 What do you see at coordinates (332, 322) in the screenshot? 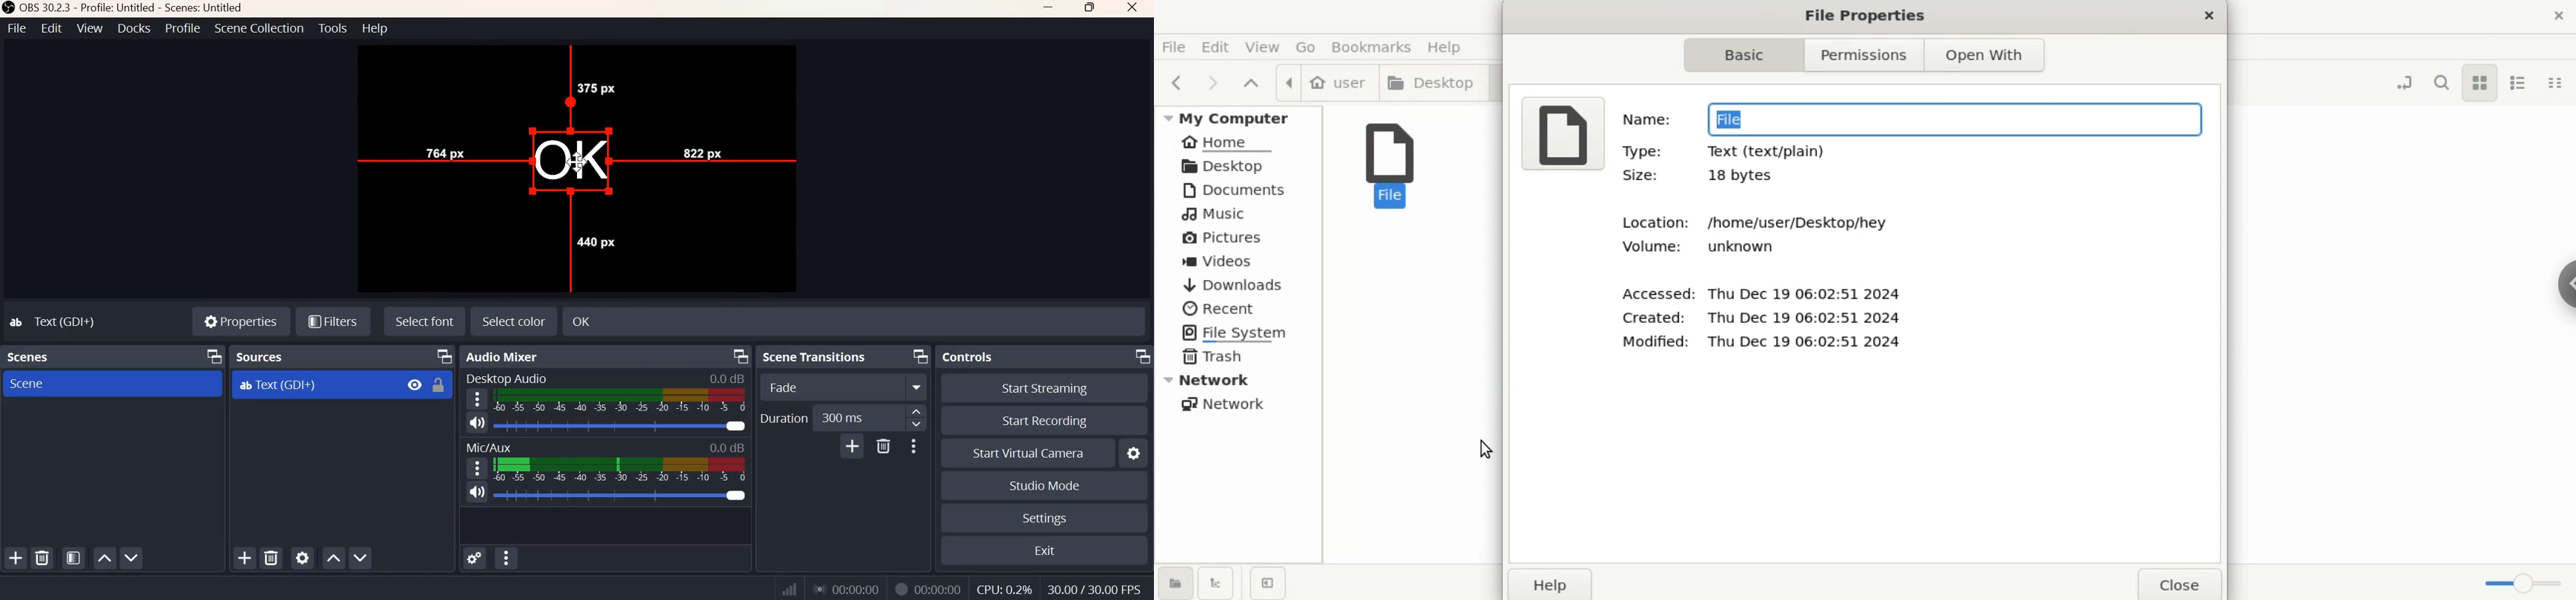
I see `Open source filters` at bounding box center [332, 322].